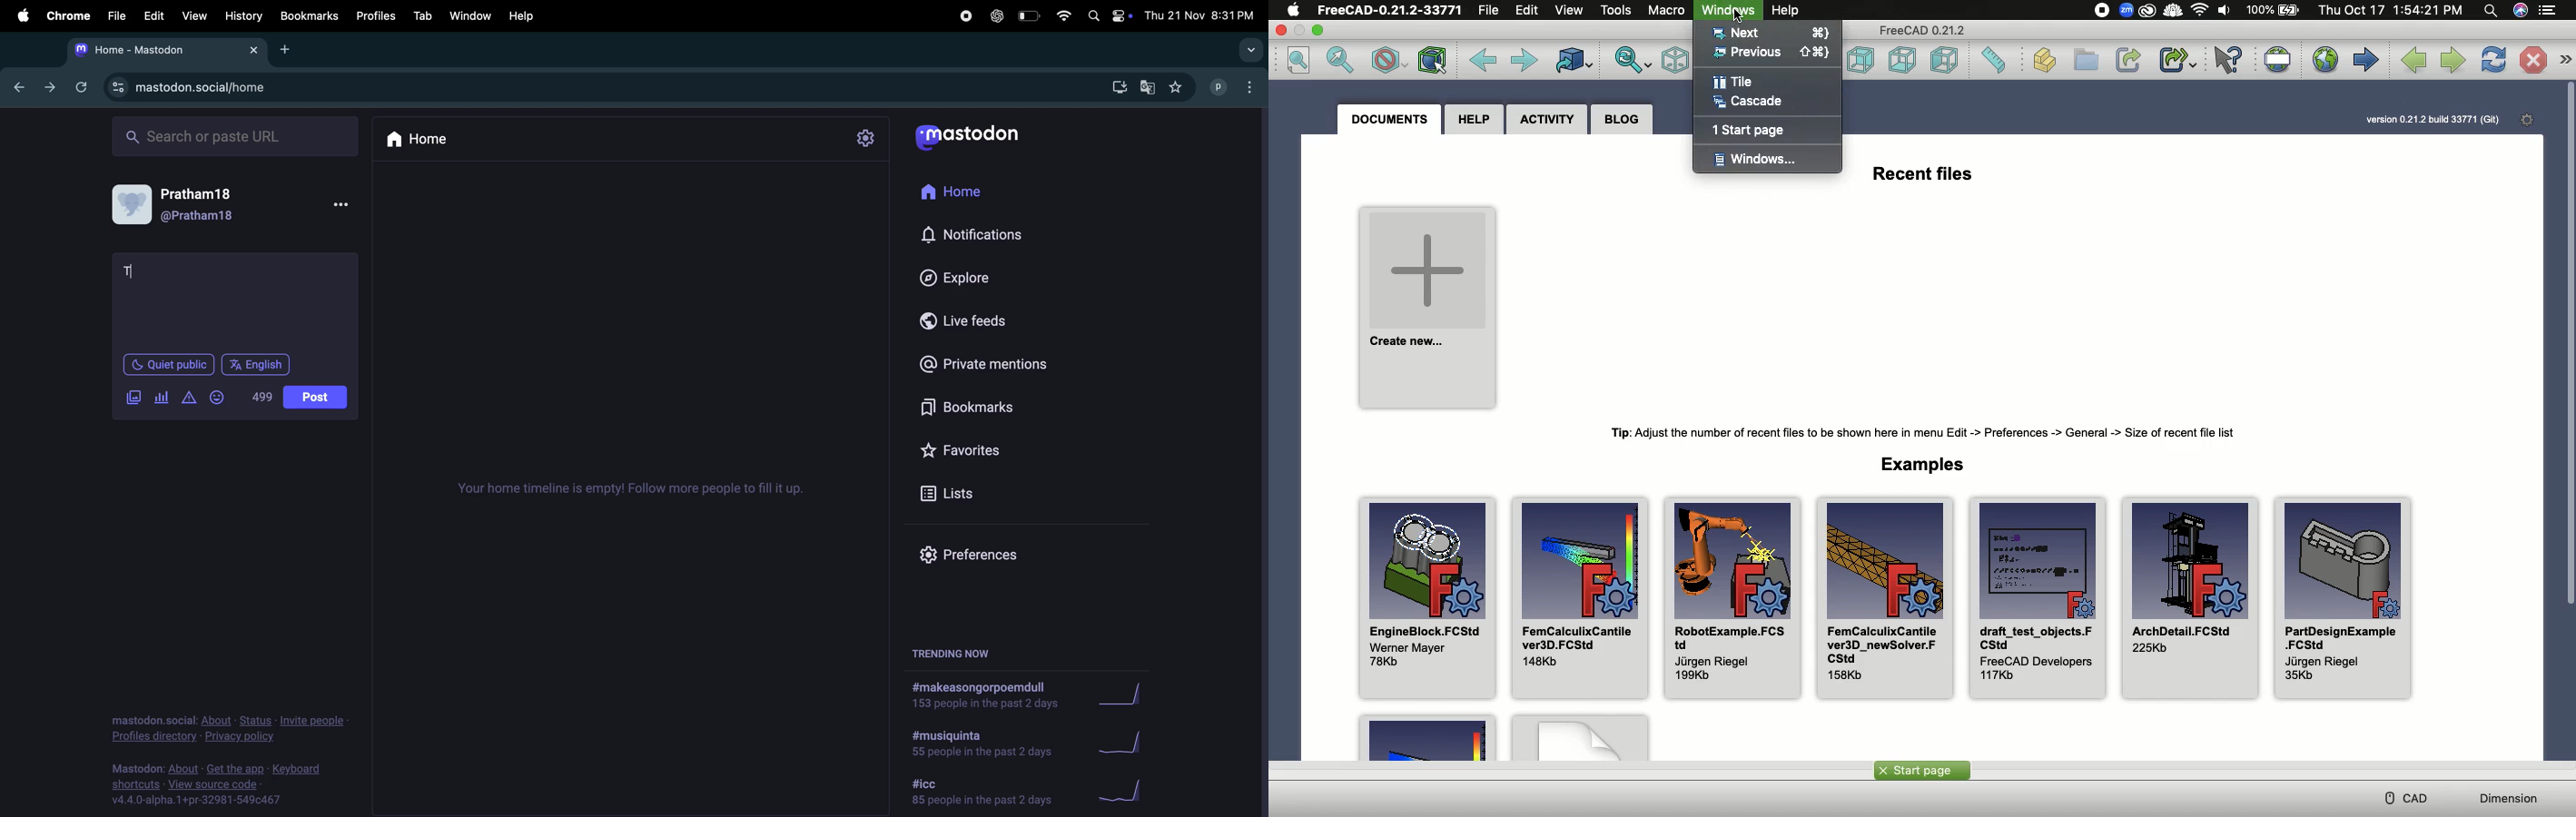  Describe the element at coordinates (2171, 12) in the screenshot. I see `ColdTurkey extension` at that location.